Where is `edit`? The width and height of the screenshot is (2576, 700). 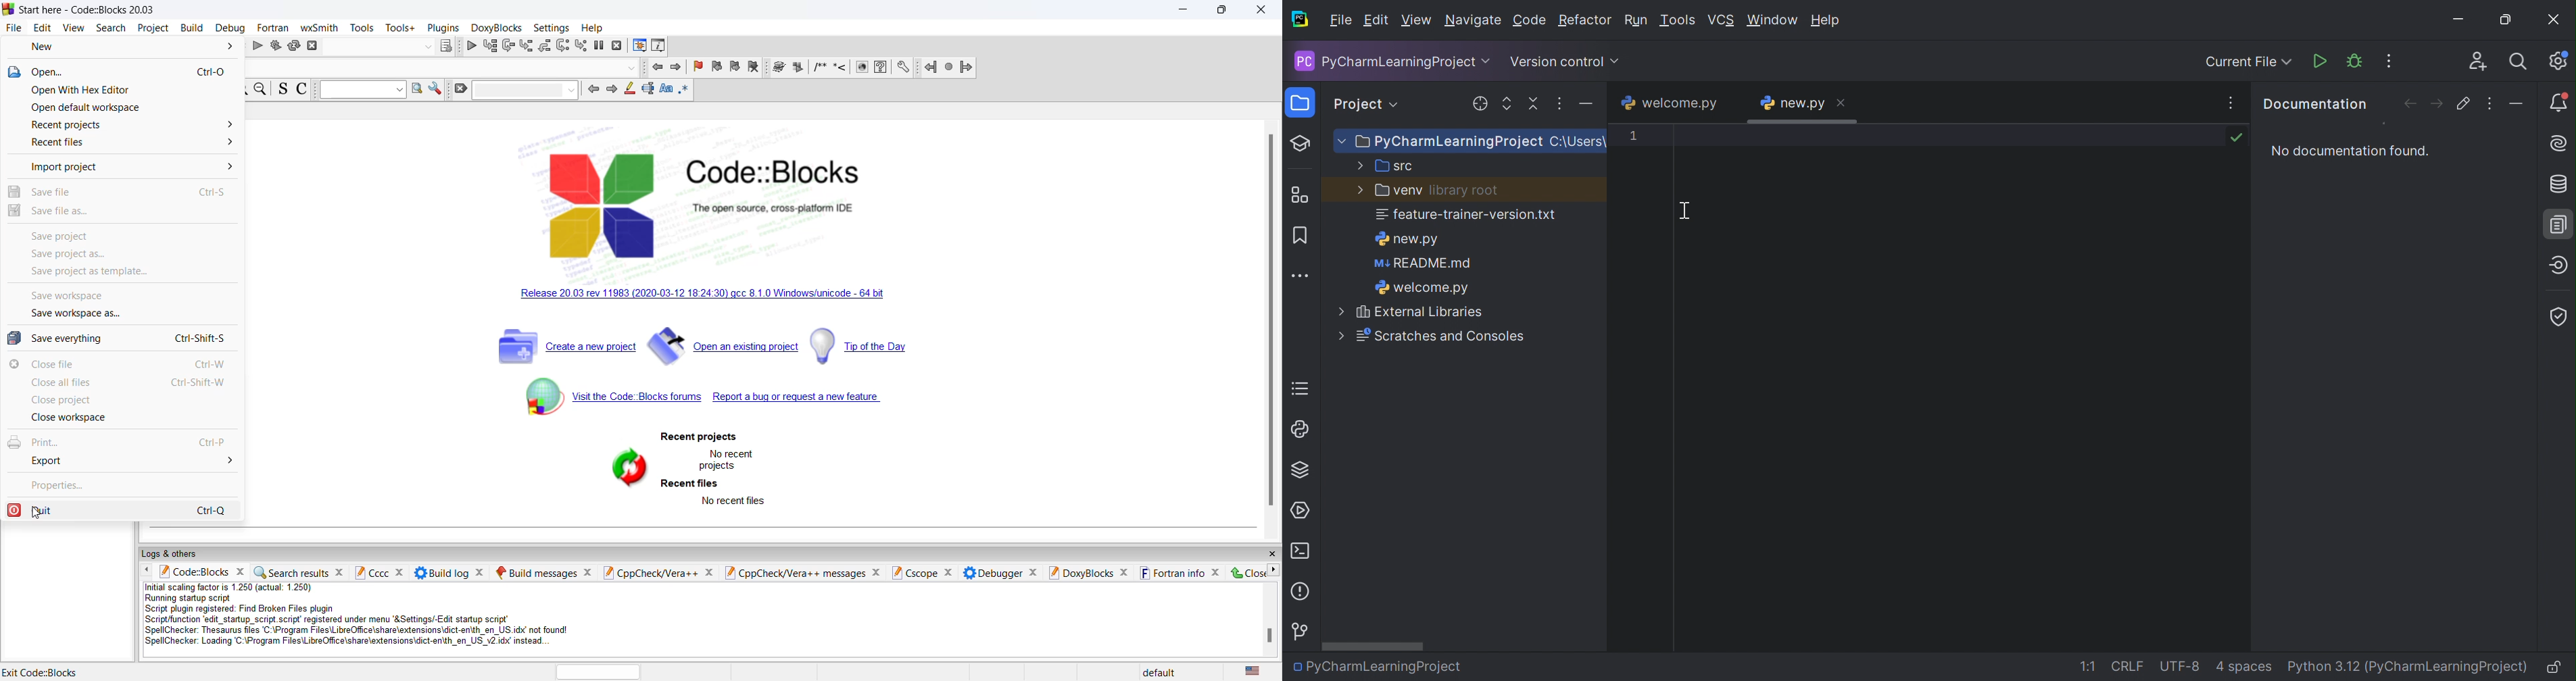
edit is located at coordinates (42, 28).